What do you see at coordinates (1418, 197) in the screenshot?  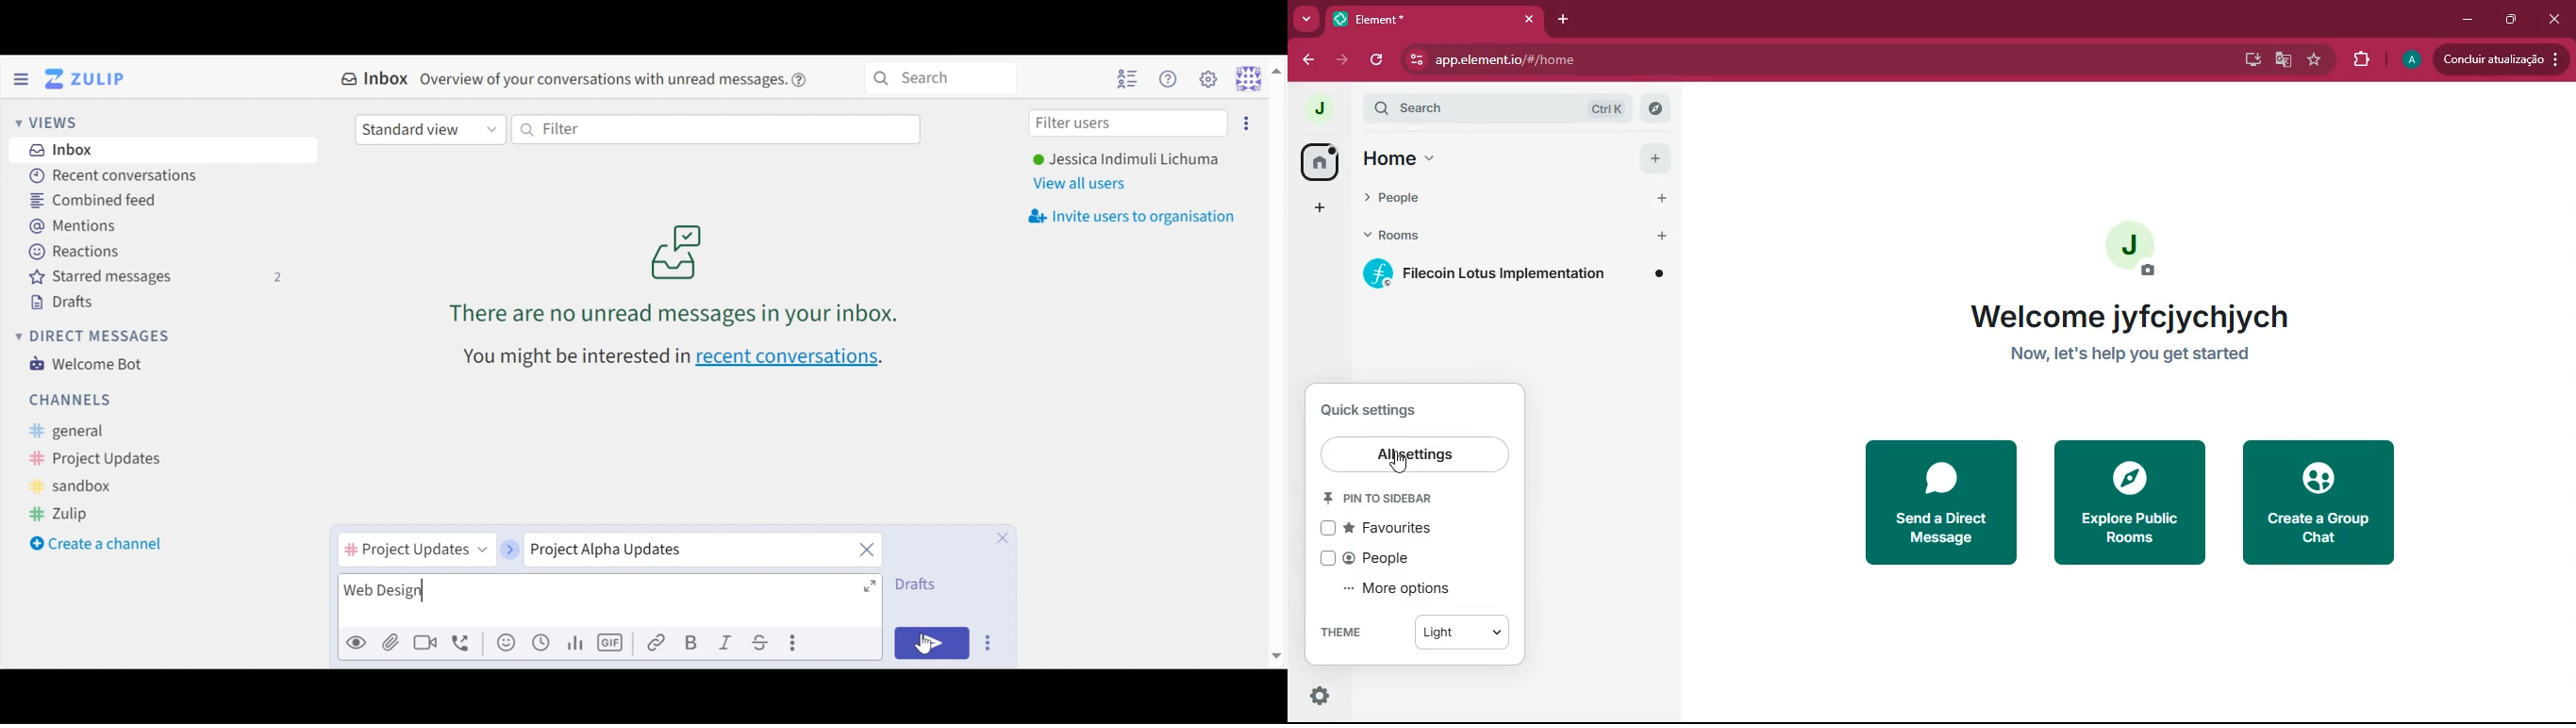 I see `people` at bounding box center [1418, 197].